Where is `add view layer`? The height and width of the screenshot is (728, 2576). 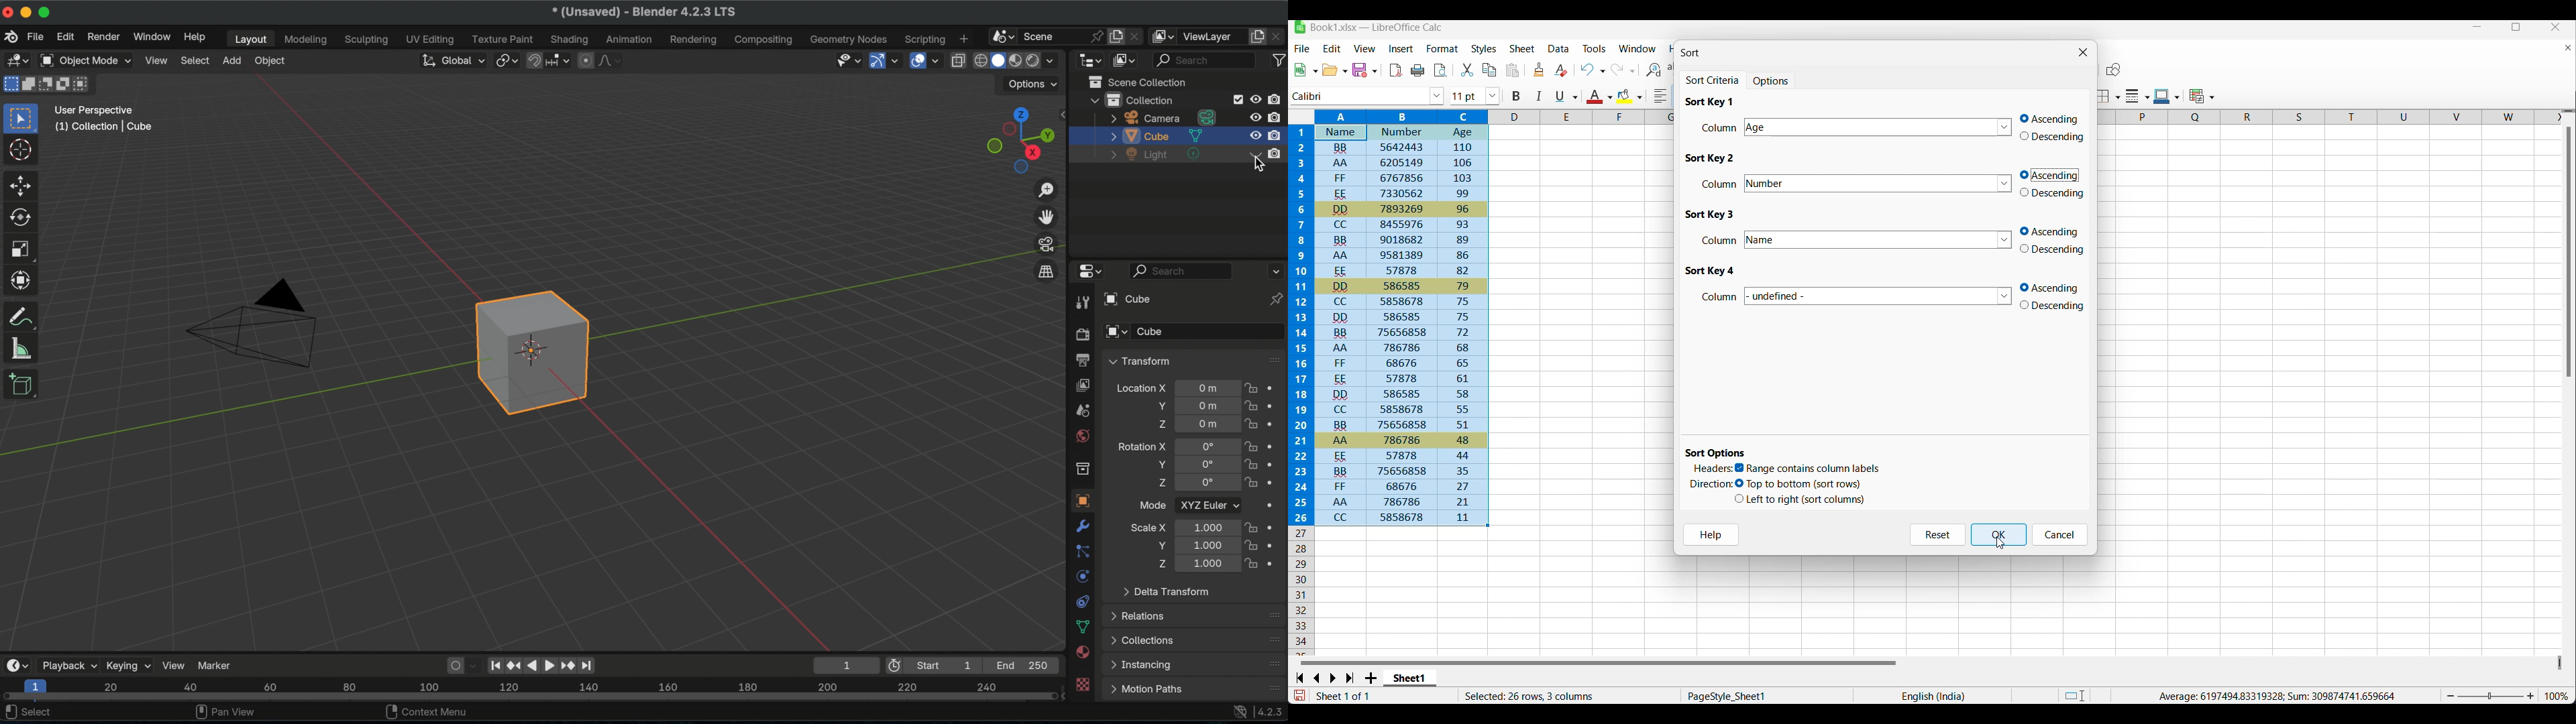
add view layer is located at coordinates (1256, 38).